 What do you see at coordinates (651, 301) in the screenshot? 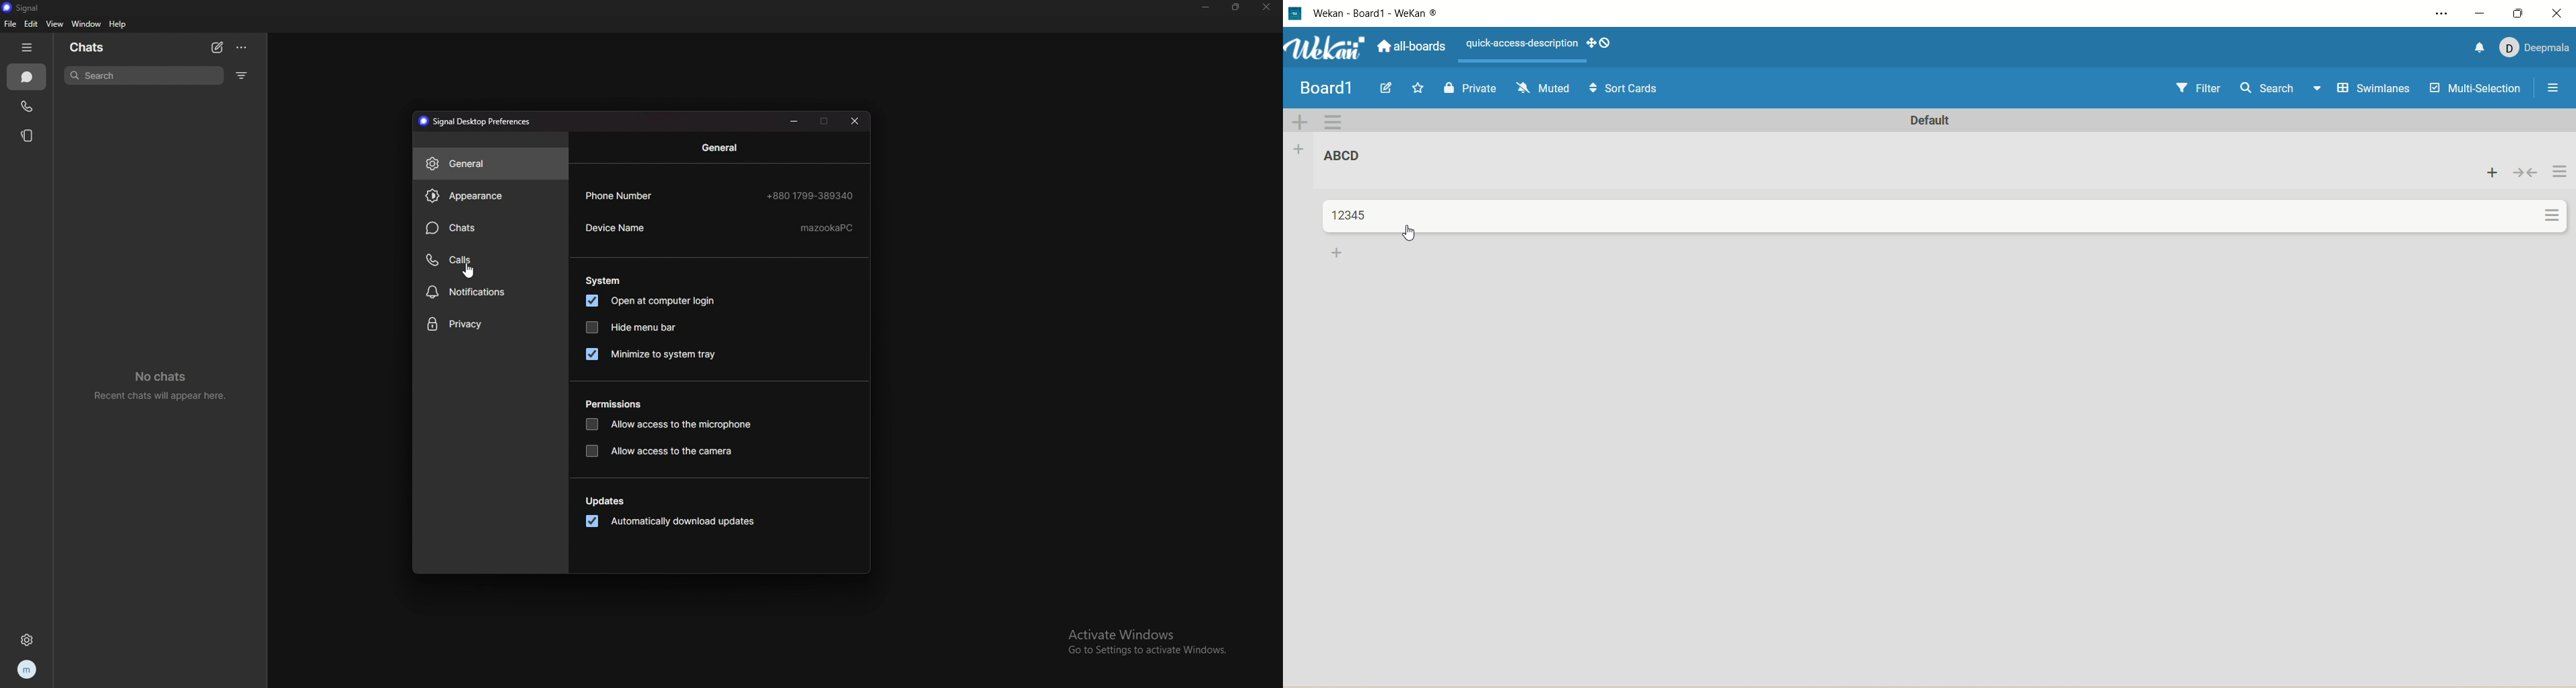
I see `open at computer login` at bounding box center [651, 301].